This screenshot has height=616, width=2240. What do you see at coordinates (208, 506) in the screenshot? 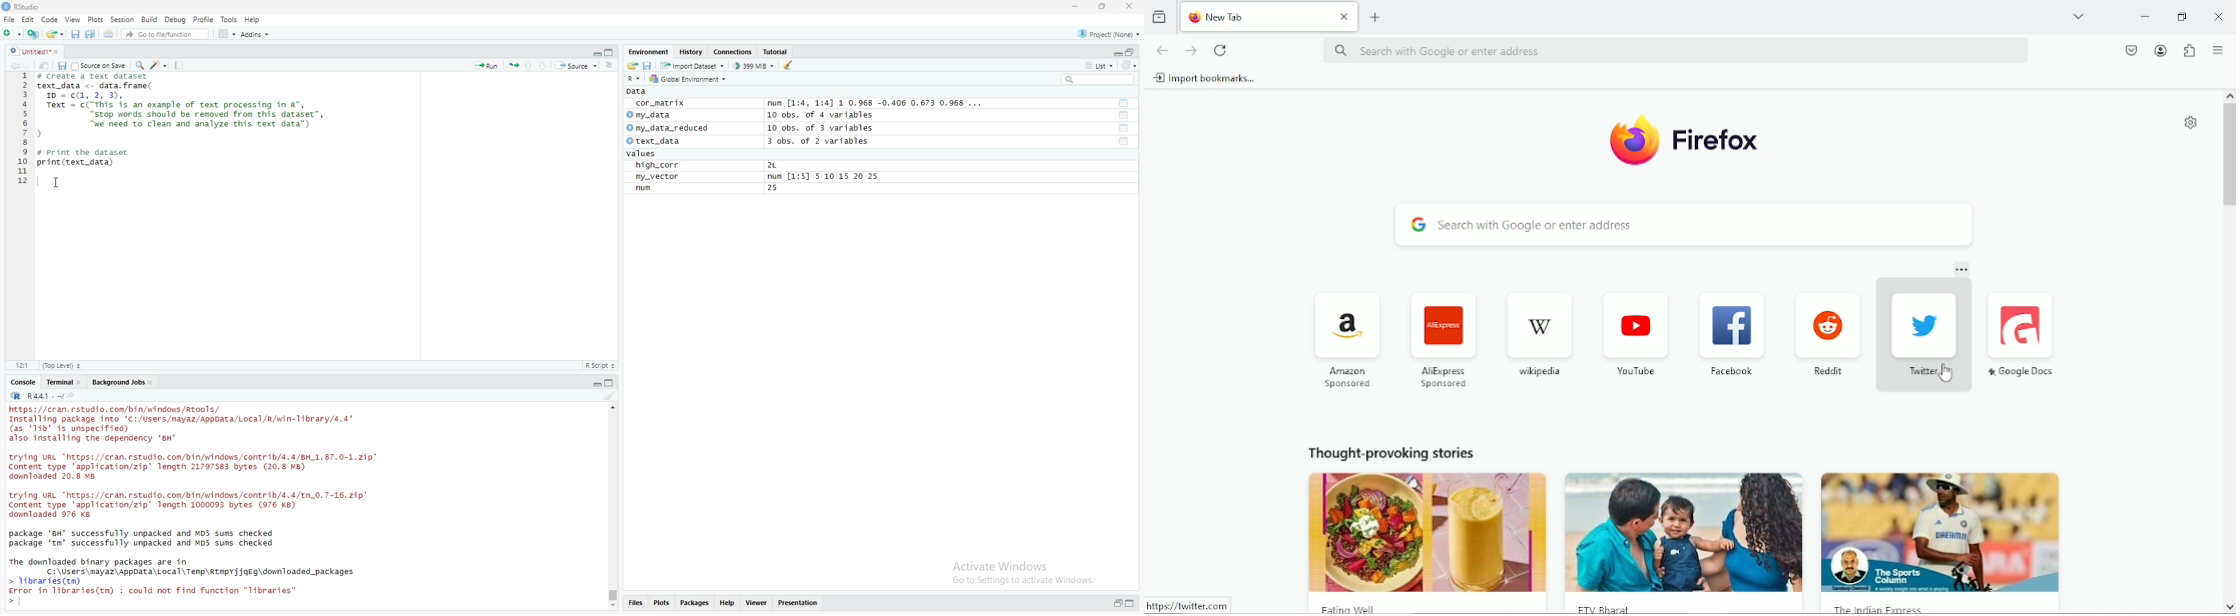
I see `console log` at bounding box center [208, 506].